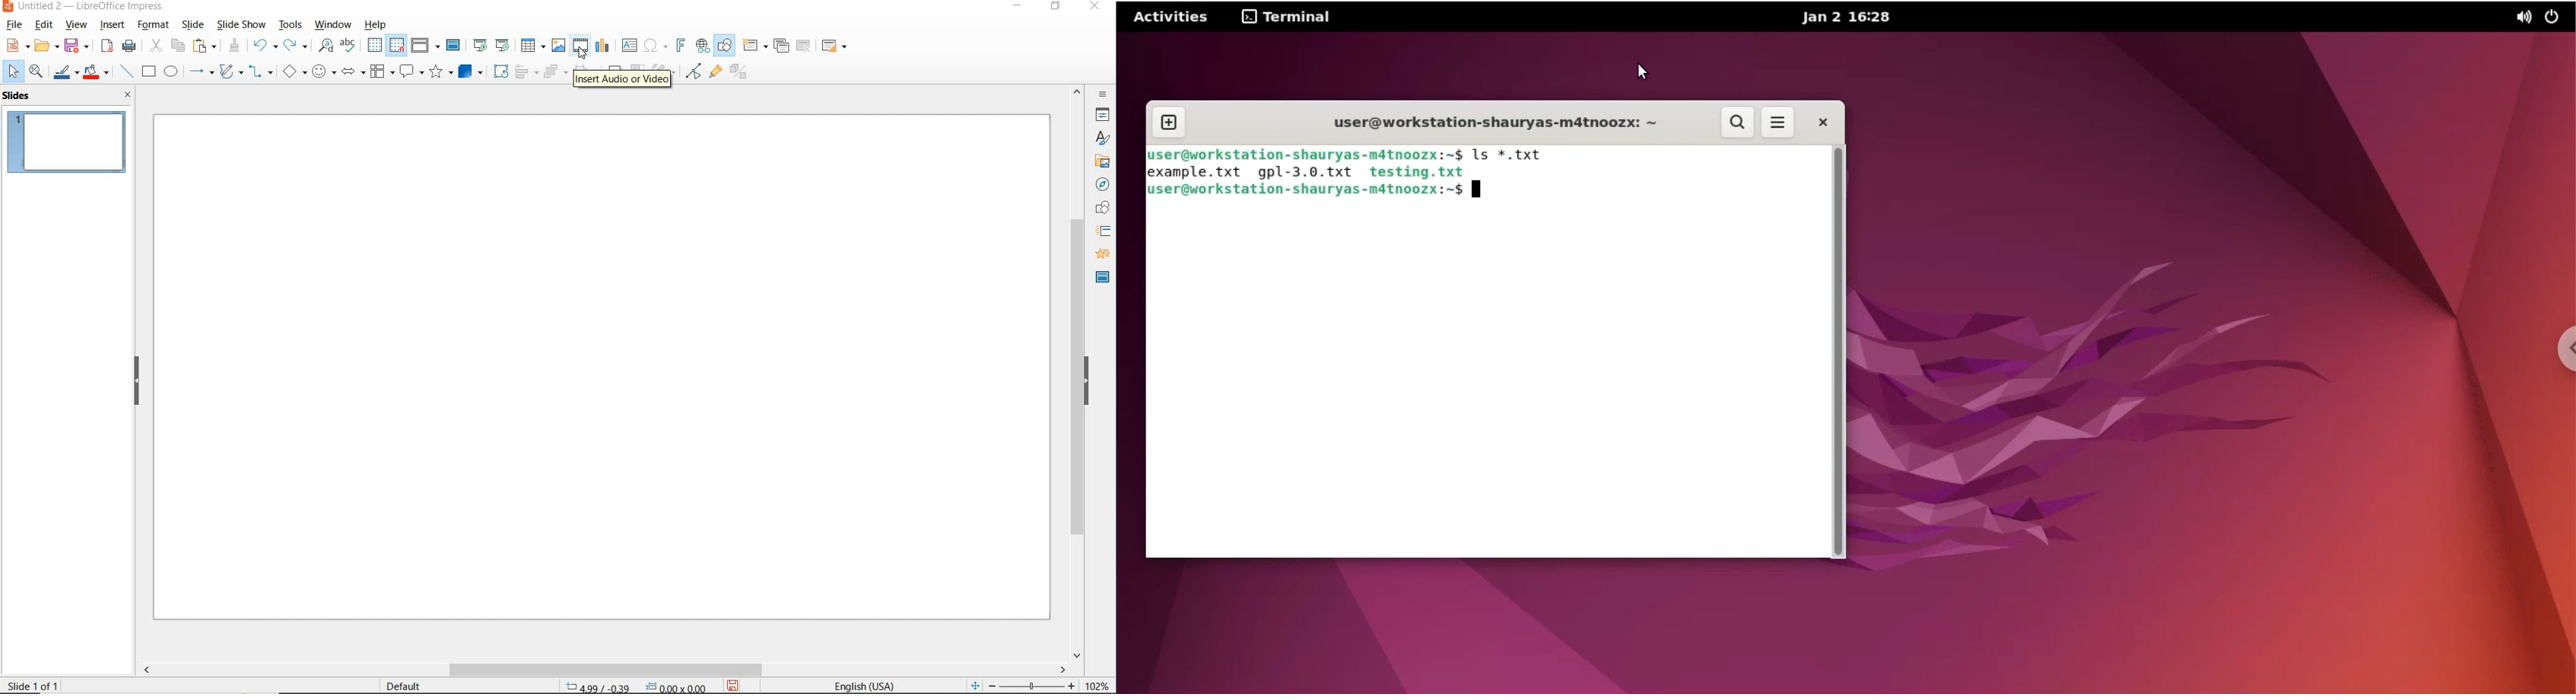 Image resolution: width=2576 pixels, height=700 pixels. Describe the element at coordinates (17, 96) in the screenshot. I see `SLIDES` at that location.